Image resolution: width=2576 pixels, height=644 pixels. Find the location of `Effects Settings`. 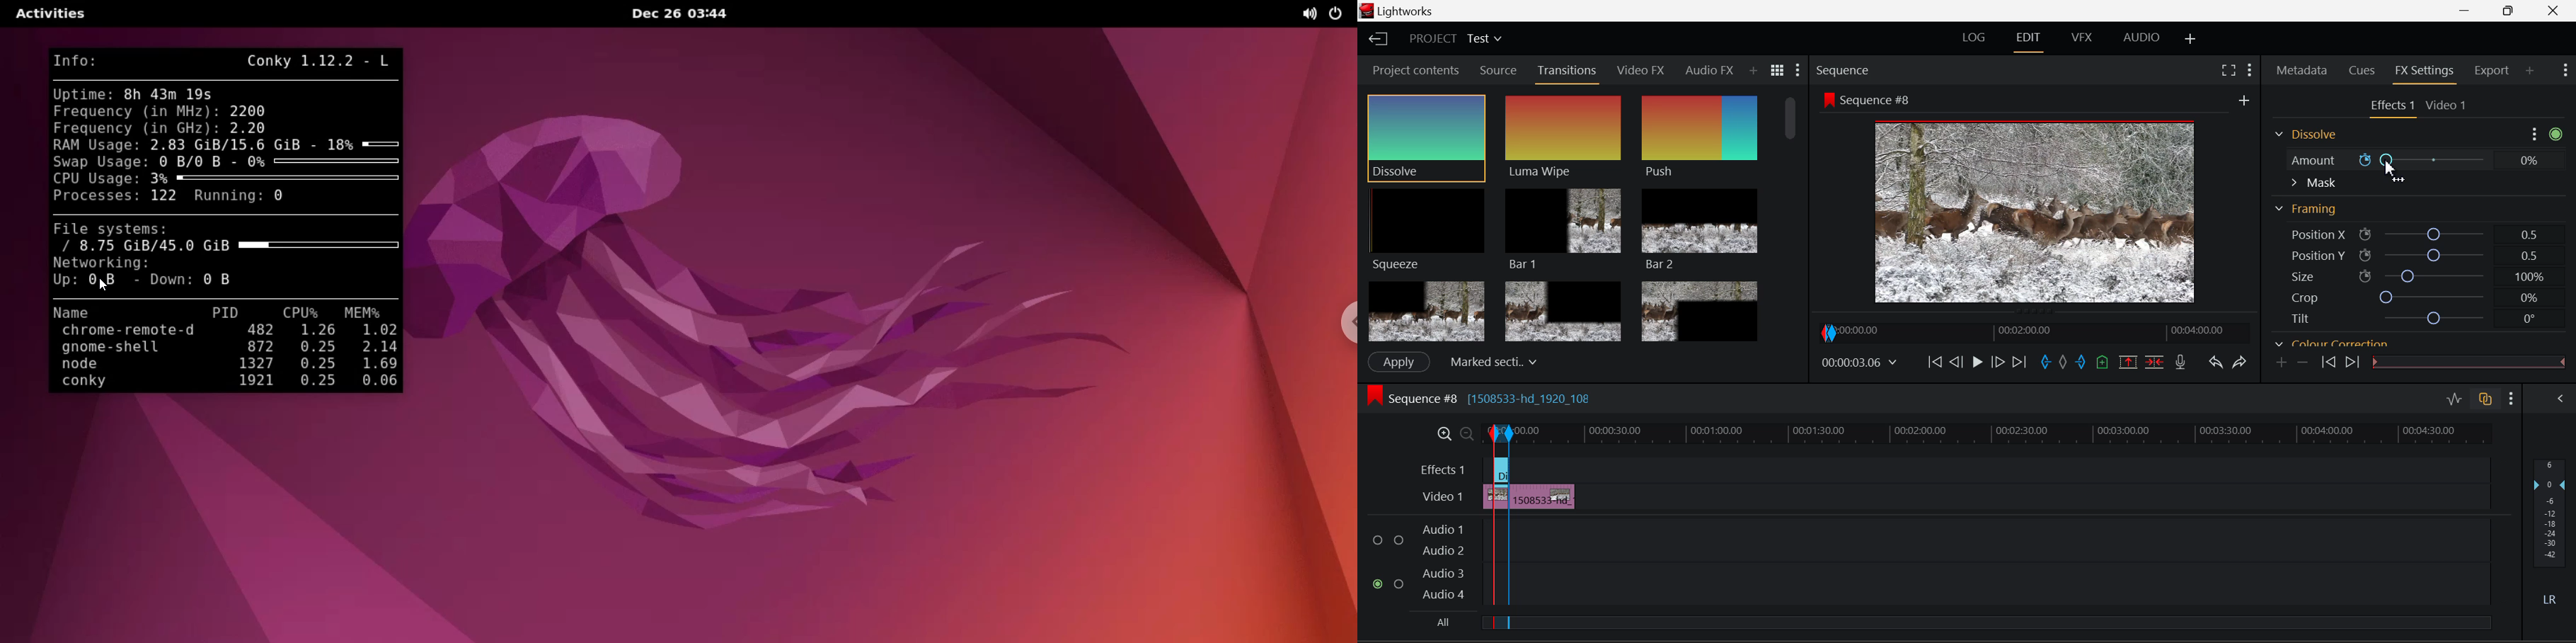

Effects Settings is located at coordinates (2390, 107).